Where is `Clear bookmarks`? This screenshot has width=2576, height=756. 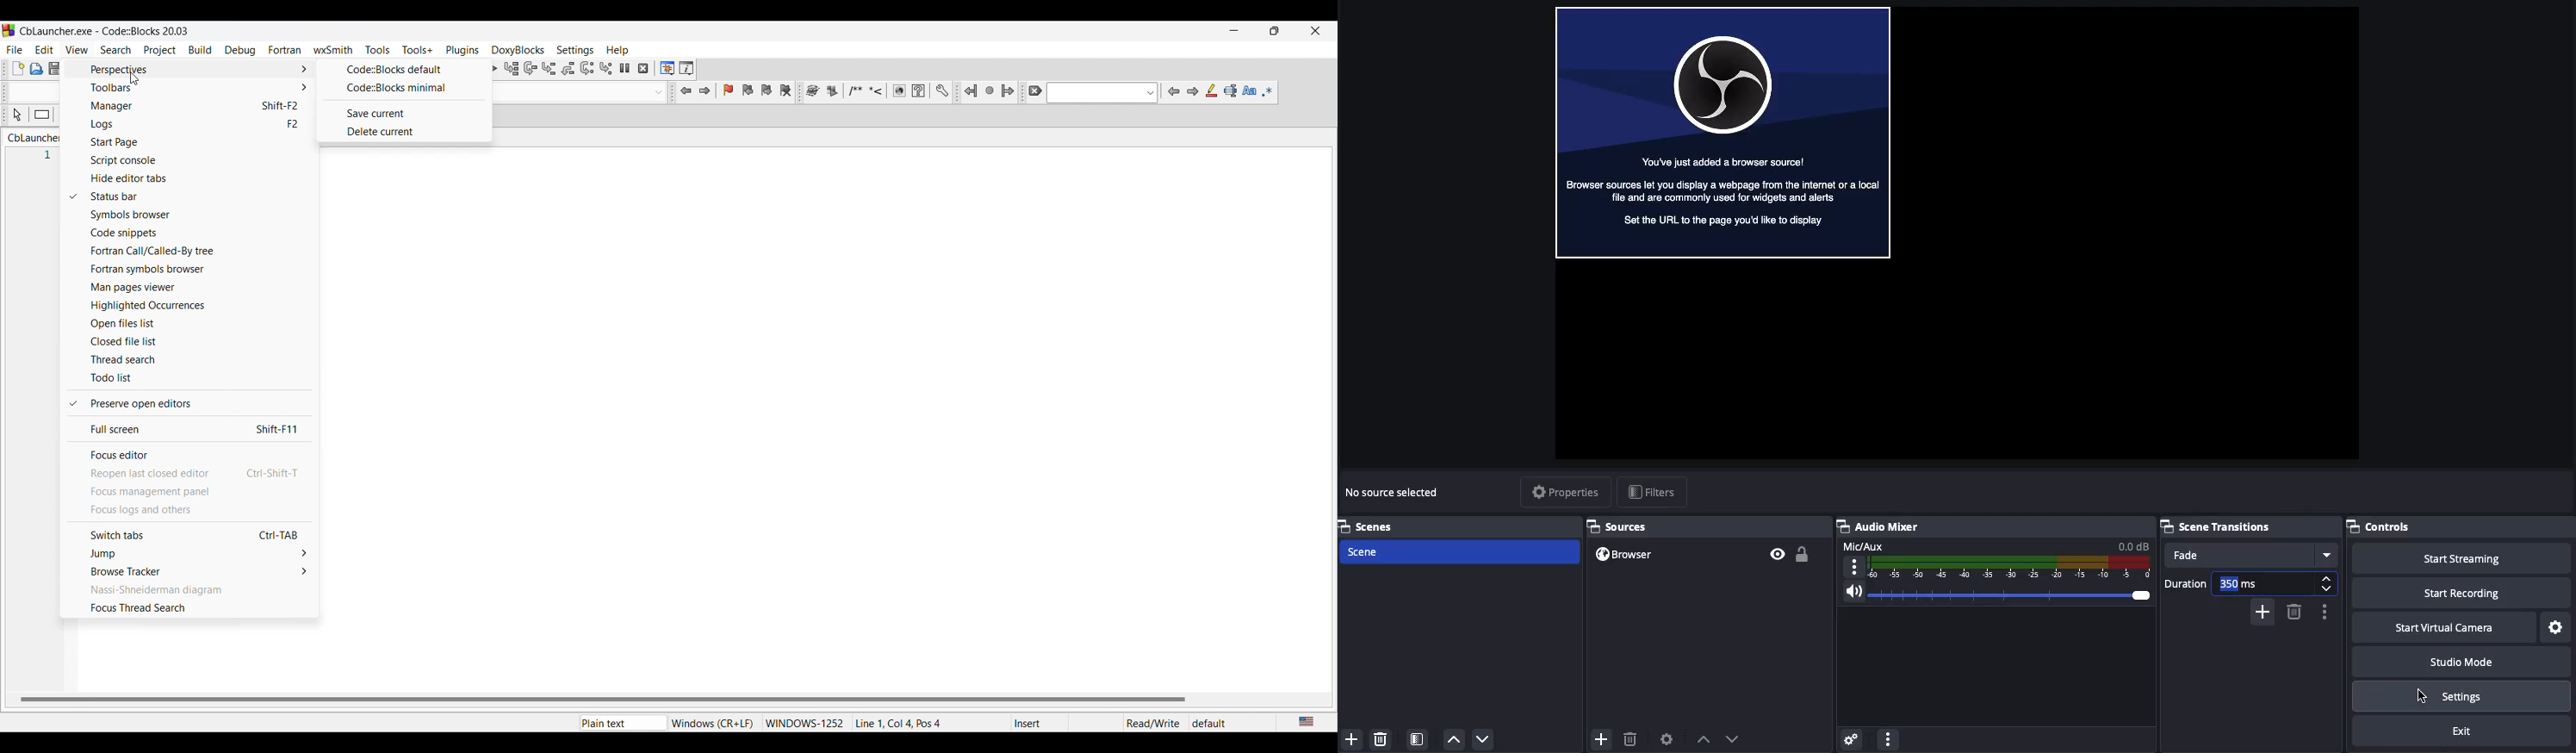
Clear bookmarks is located at coordinates (786, 90).